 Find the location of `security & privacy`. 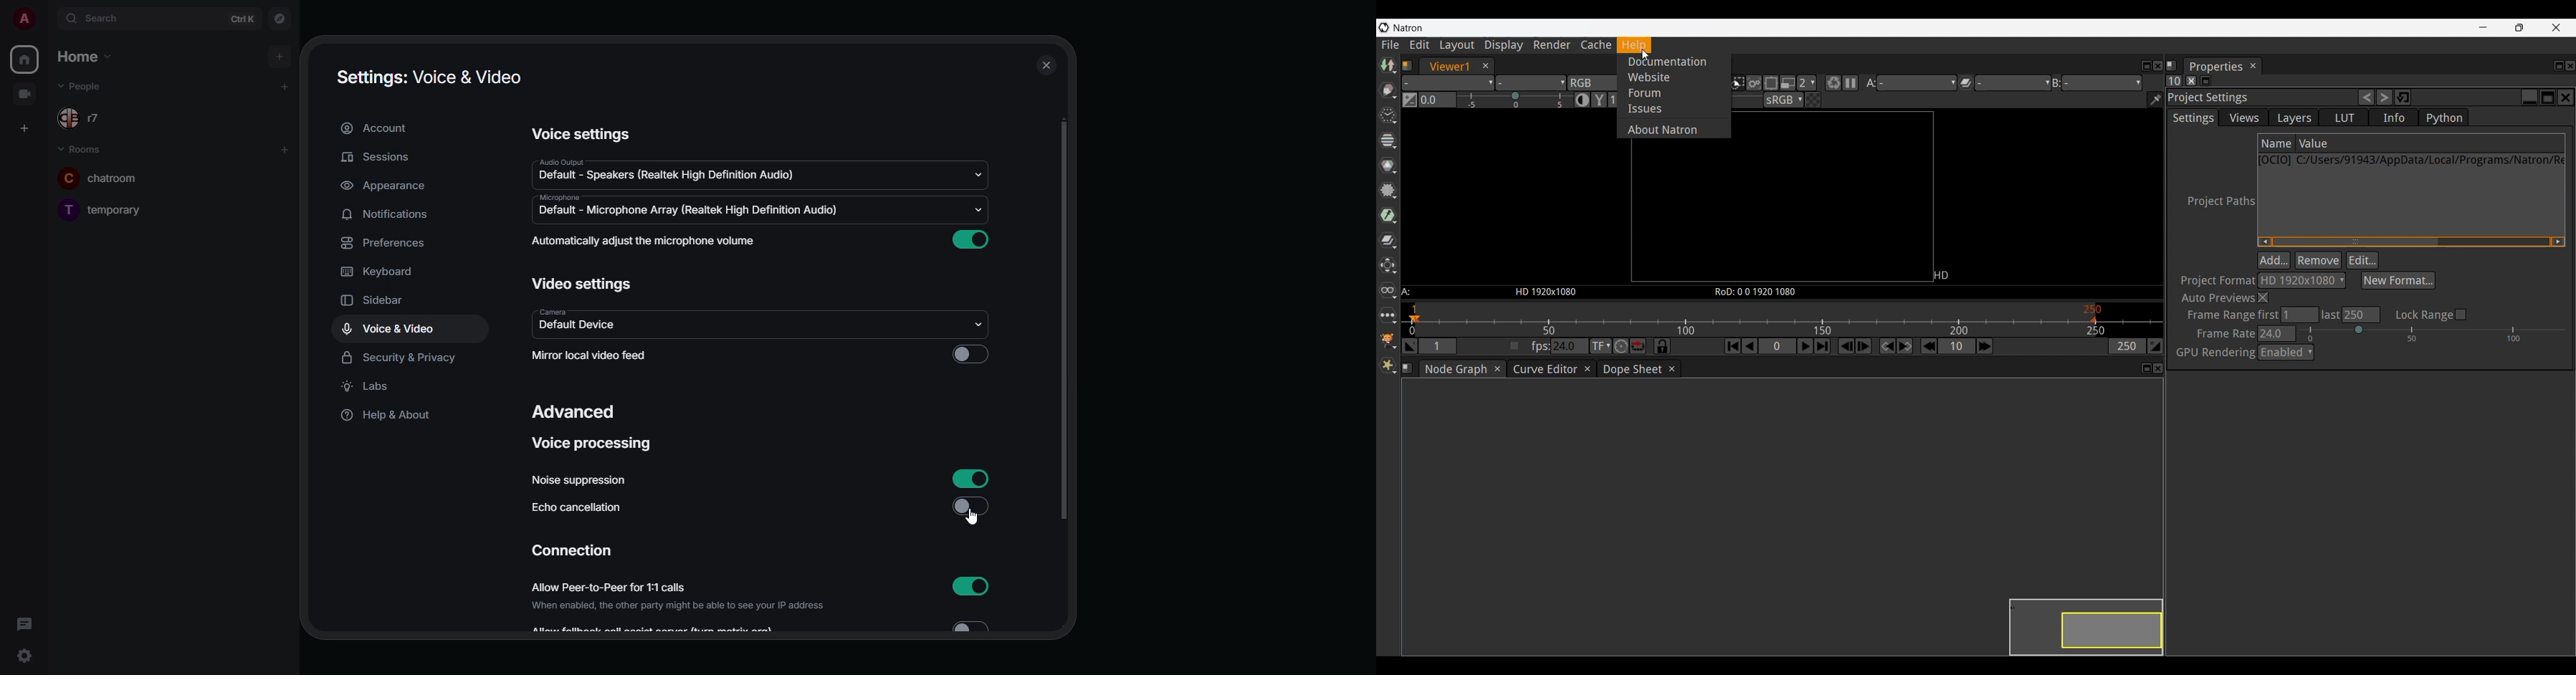

security & privacy is located at coordinates (402, 357).